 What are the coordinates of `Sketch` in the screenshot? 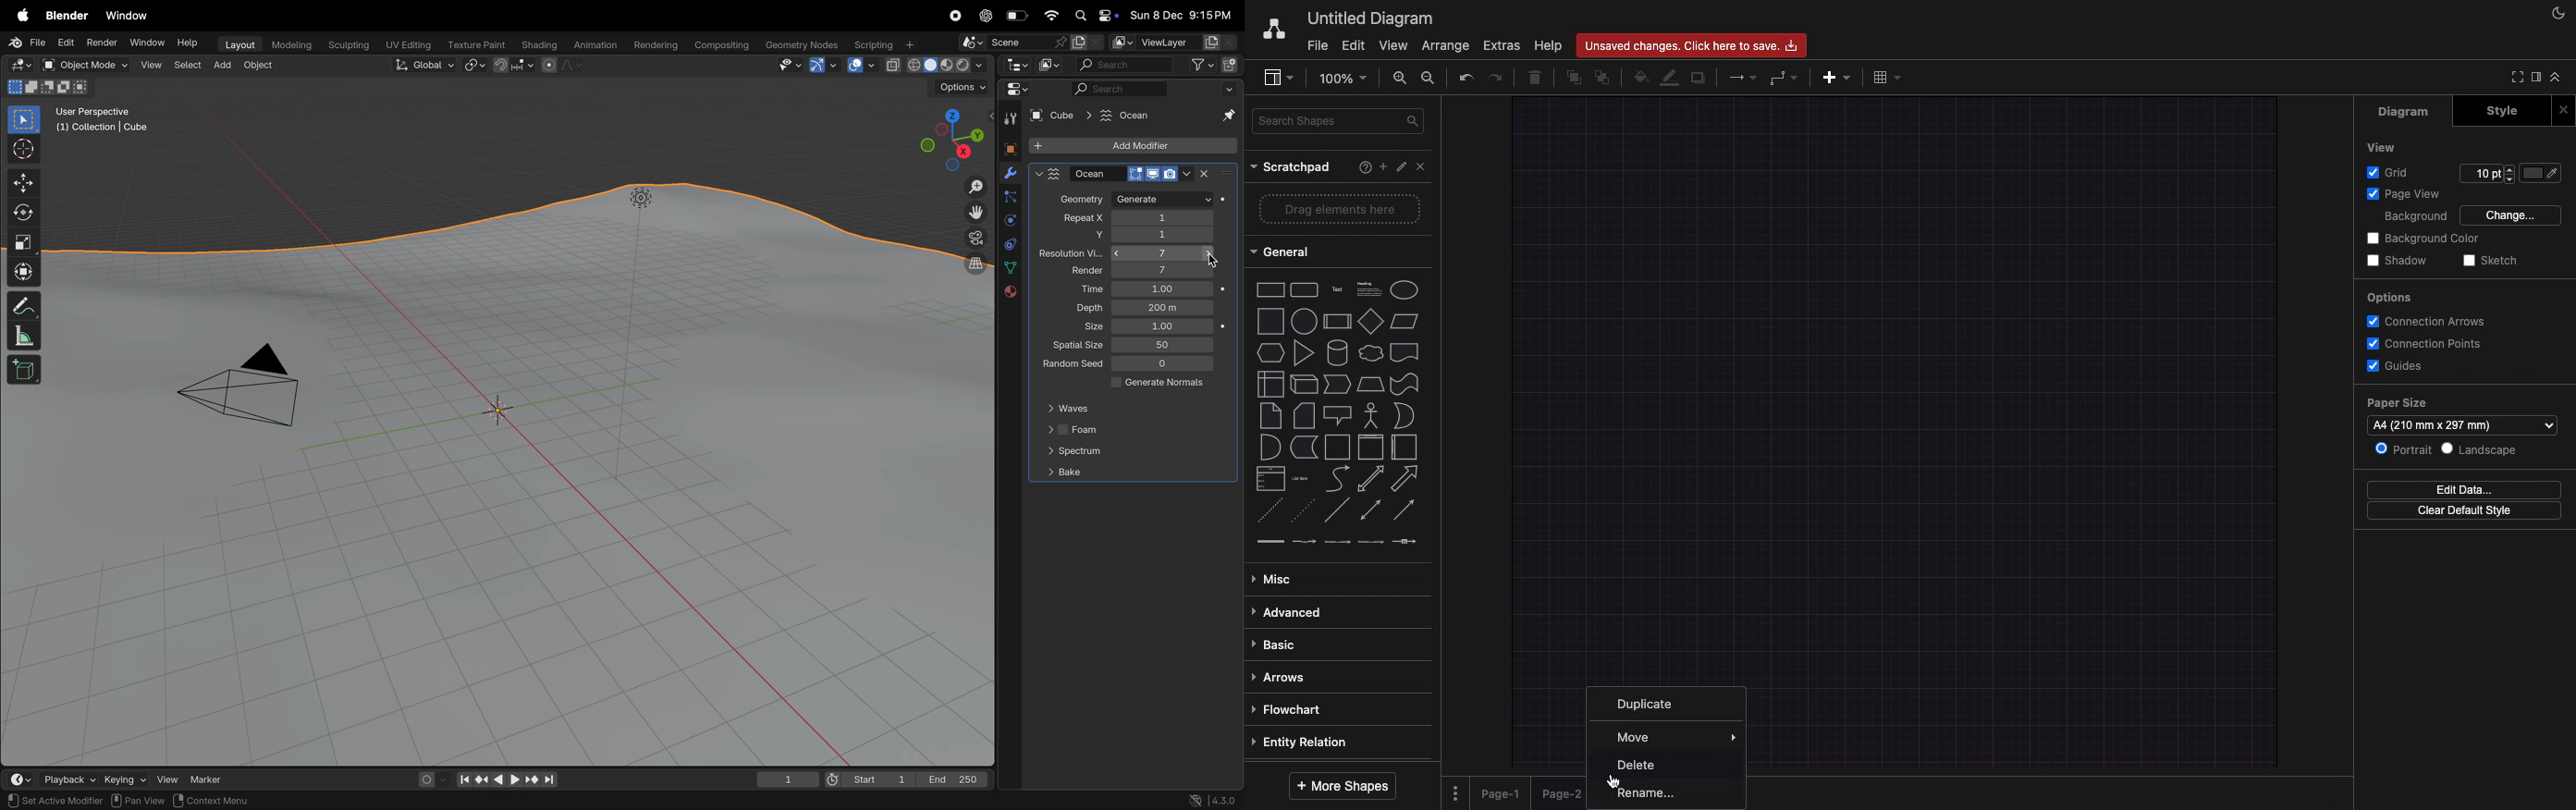 It's located at (2494, 261).